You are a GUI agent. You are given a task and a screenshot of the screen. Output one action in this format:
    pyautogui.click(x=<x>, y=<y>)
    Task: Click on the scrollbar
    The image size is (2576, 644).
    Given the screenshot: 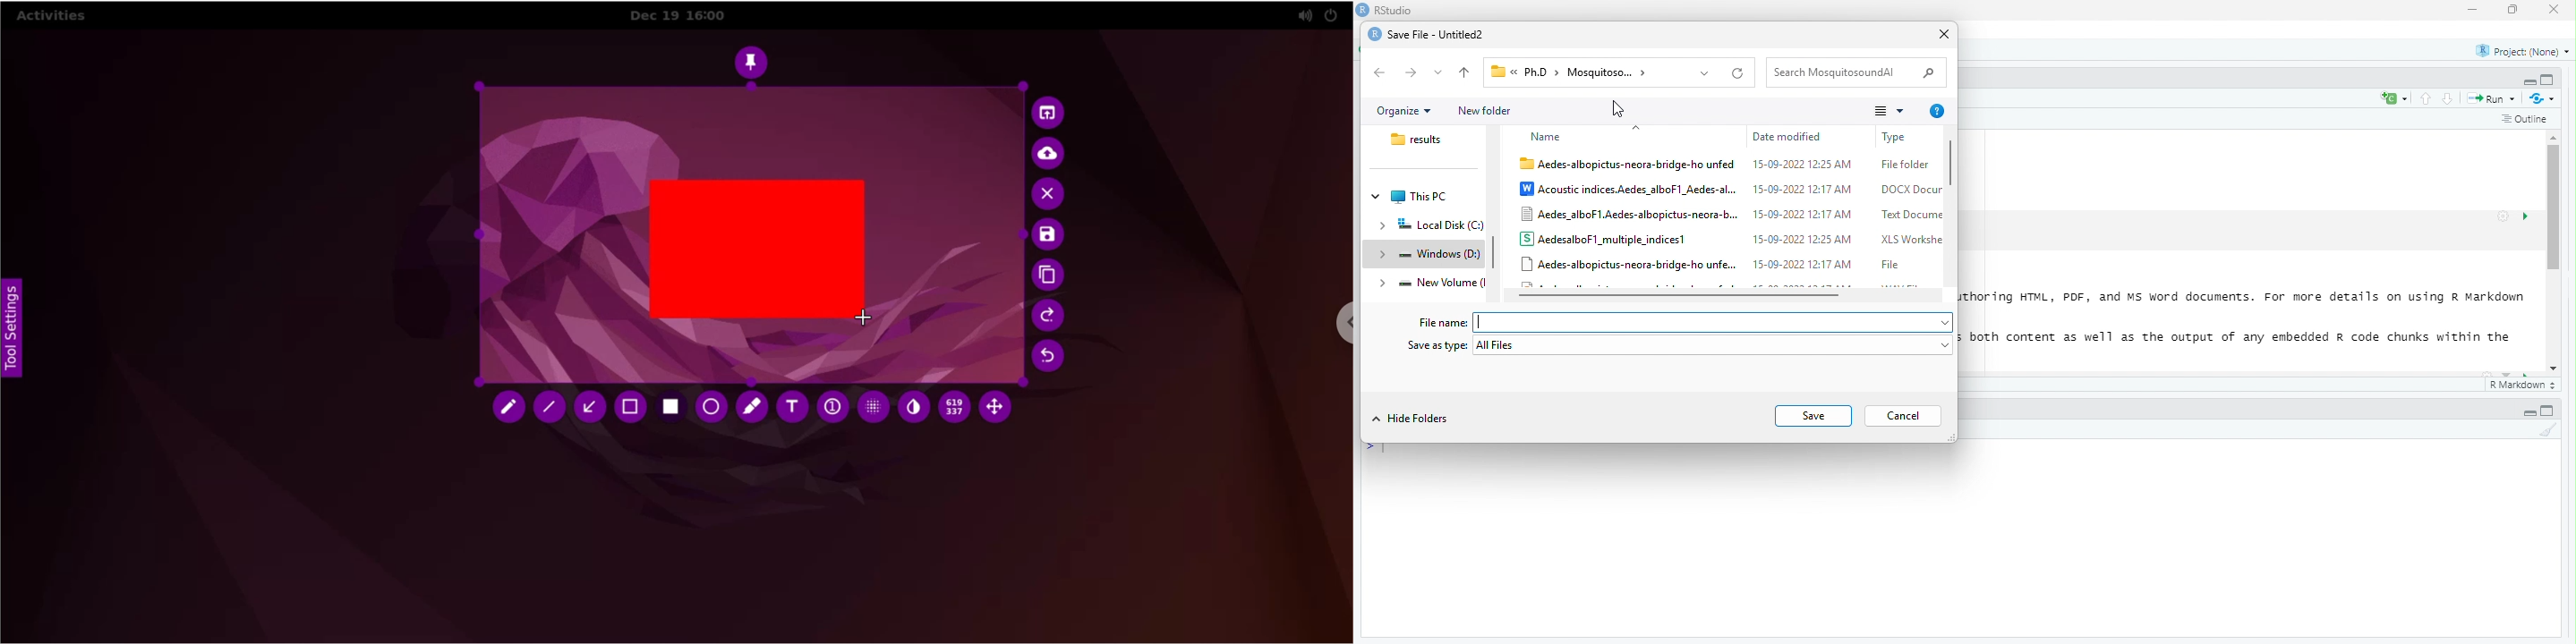 What is the action you would take?
    pyautogui.click(x=1950, y=207)
    